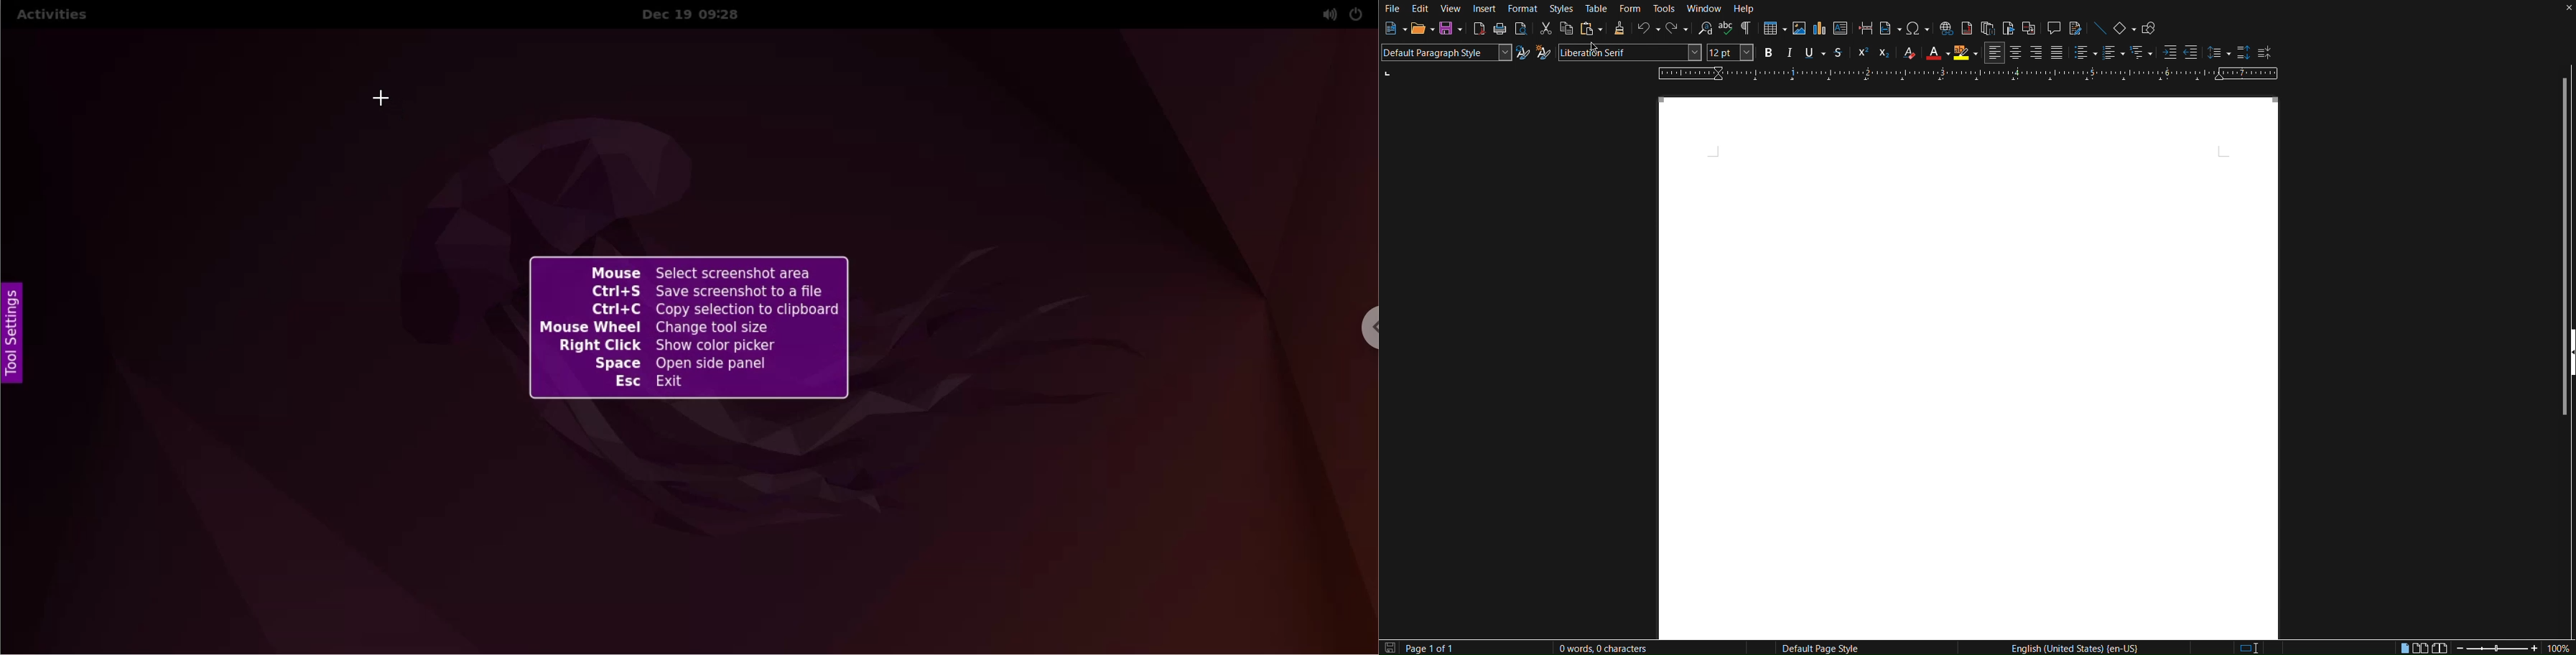 The image size is (2576, 672). What do you see at coordinates (2404, 646) in the screenshot?
I see `Single page view` at bounding box center [2404, 646].